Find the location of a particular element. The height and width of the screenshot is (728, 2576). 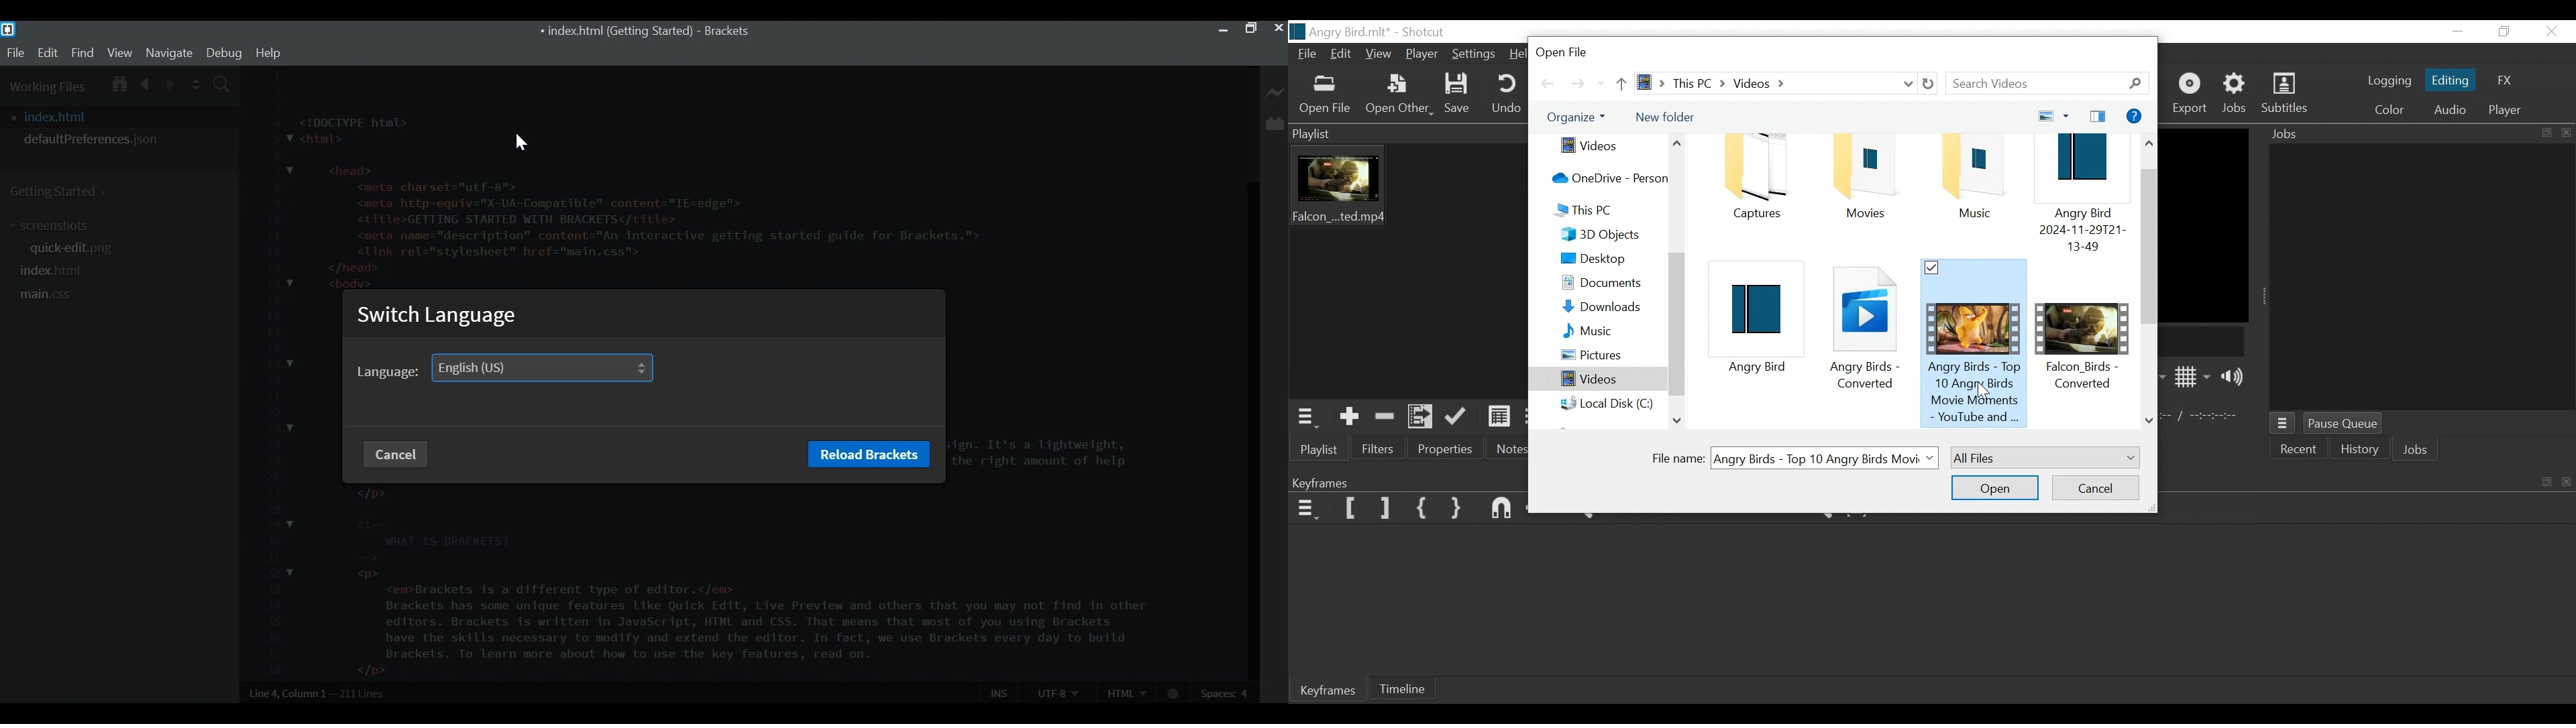

Ins is located at coordinates (1000, 692).